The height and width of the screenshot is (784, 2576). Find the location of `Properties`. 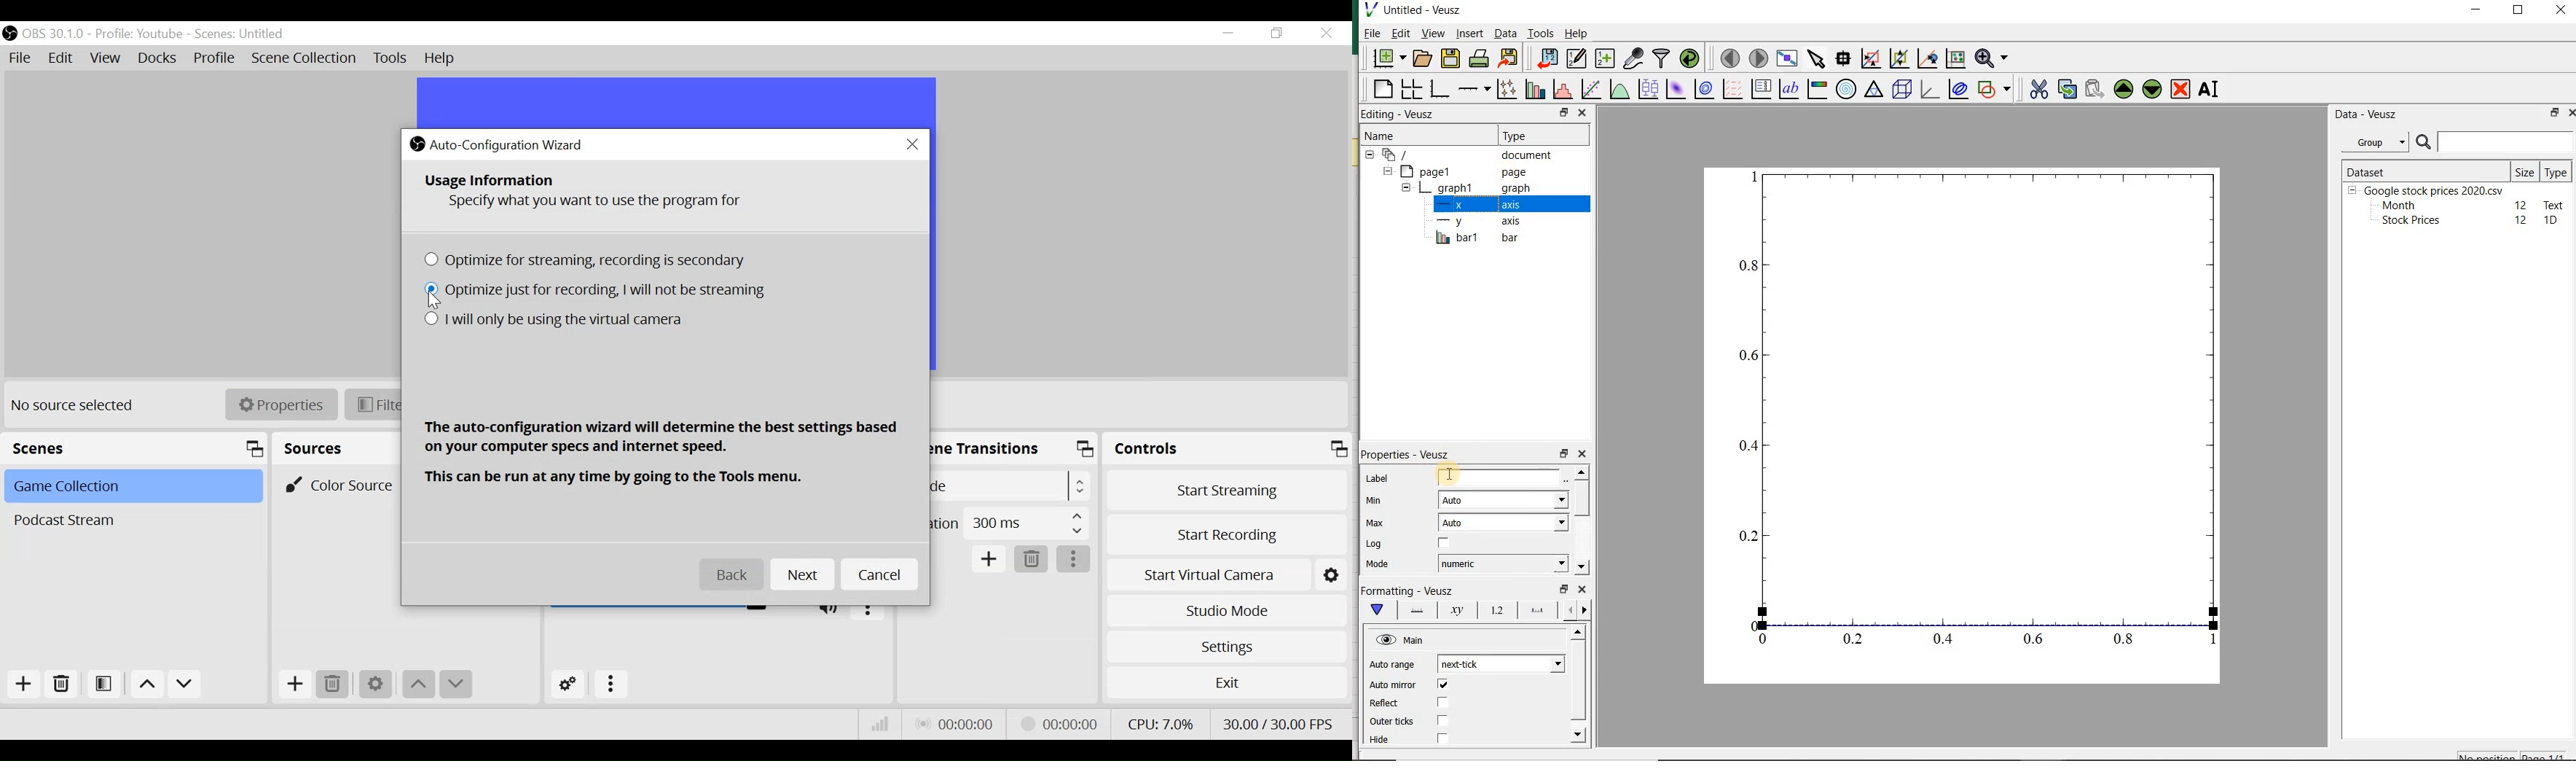

Properties is located at coordinates (281, 404).